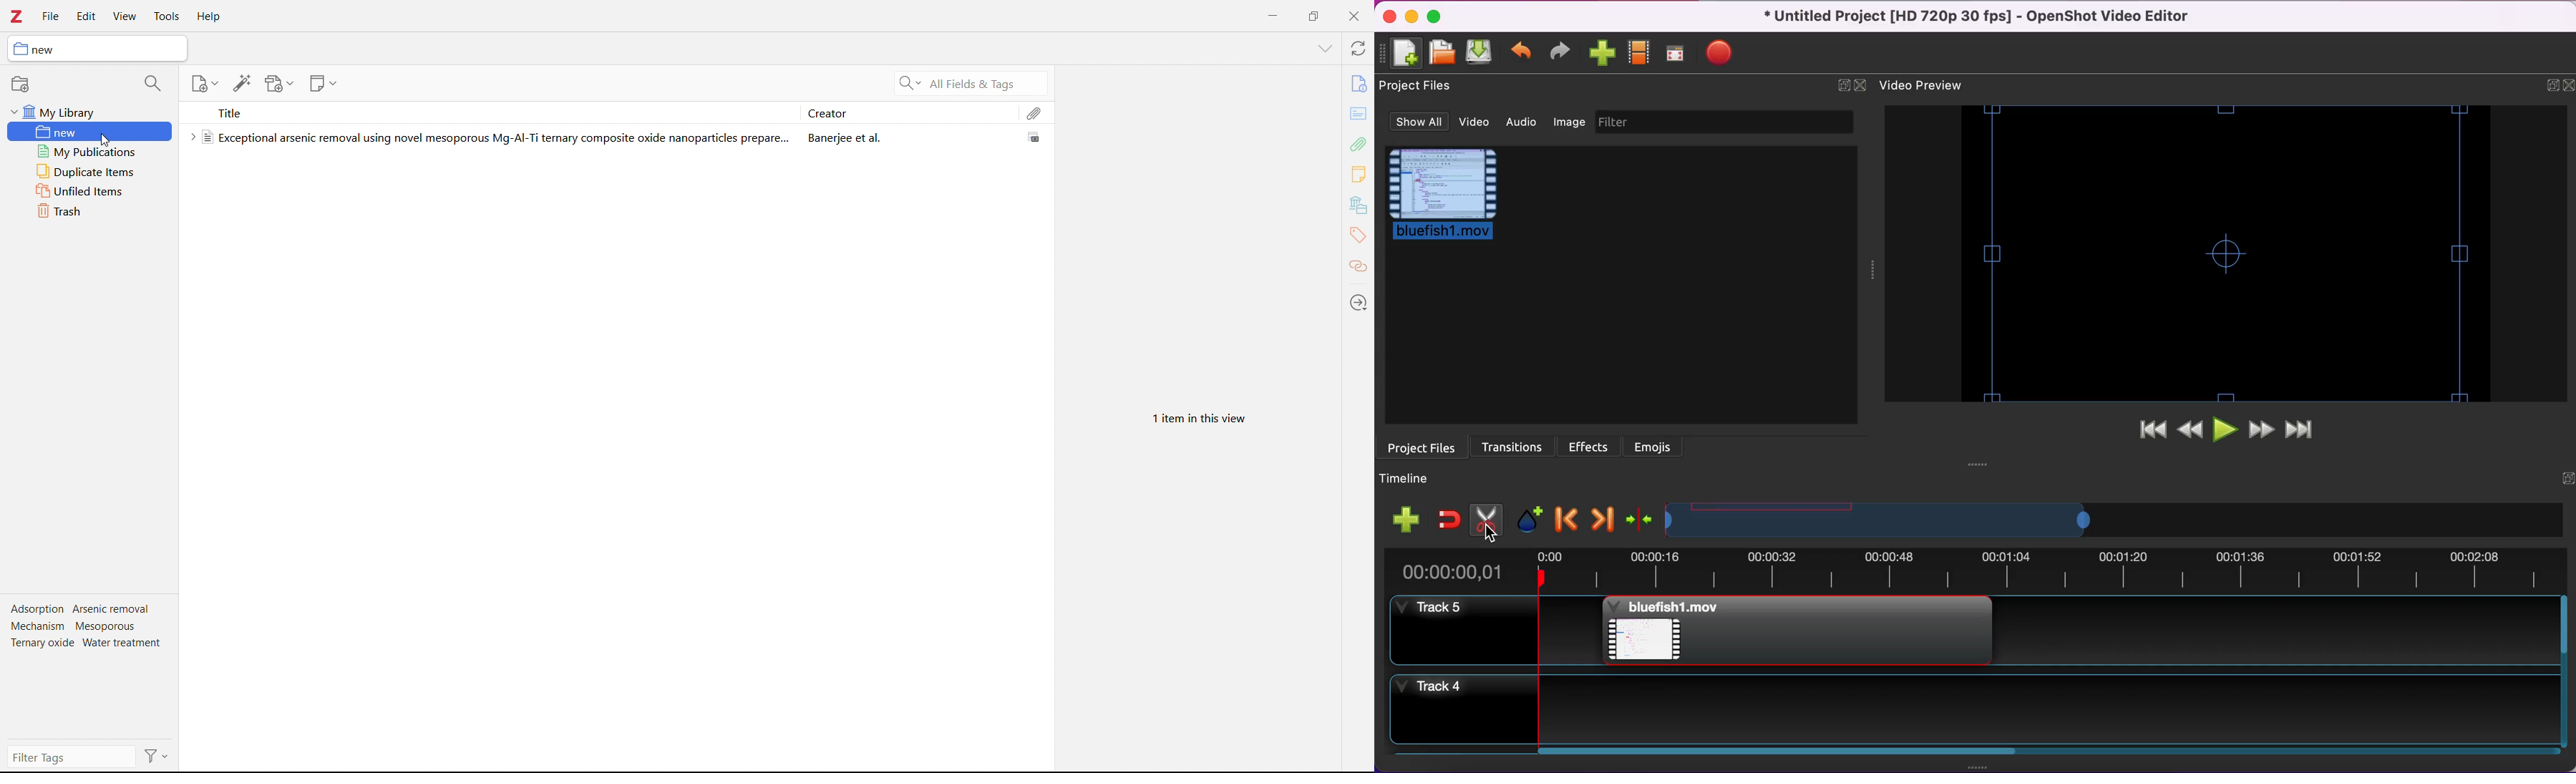 The width and height of the screenshot is (2576, 784). I want to click on filter tags, so click(71, 757).